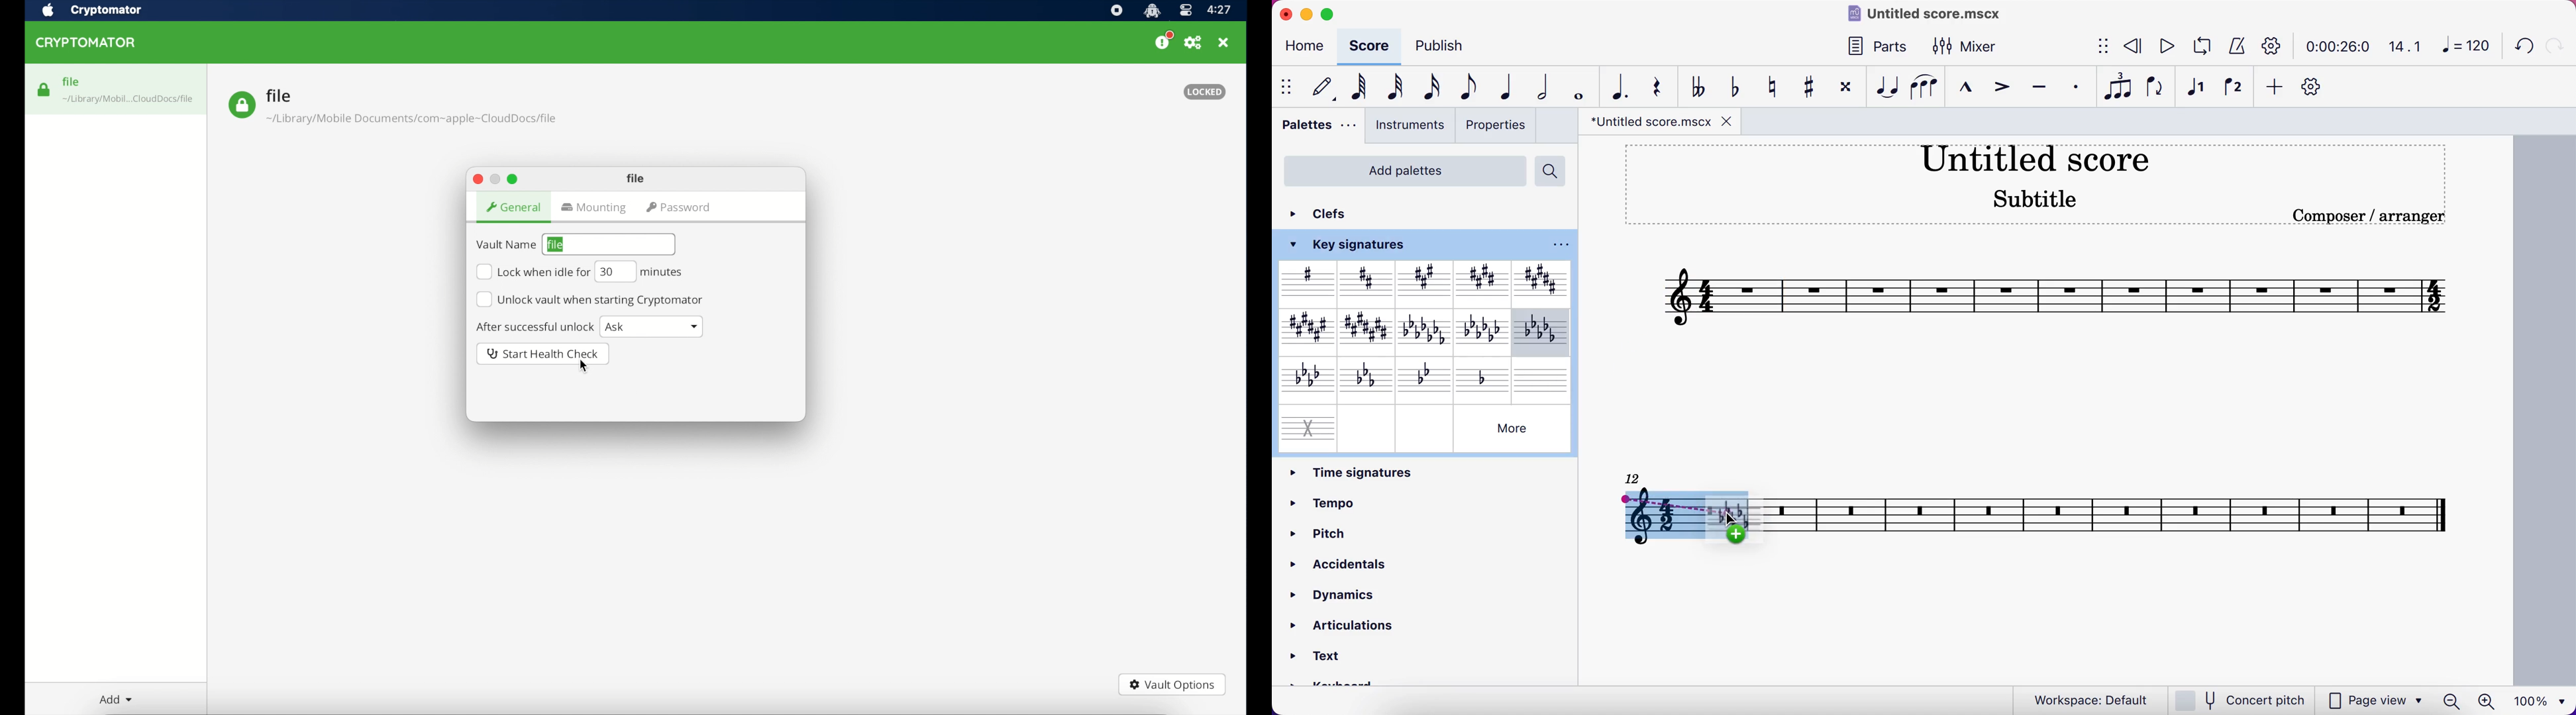 The width and height of the screenshot is (2576, 728). Describe the element at coordinates (2465, 45) in the screenshot. I see `120` at that location.